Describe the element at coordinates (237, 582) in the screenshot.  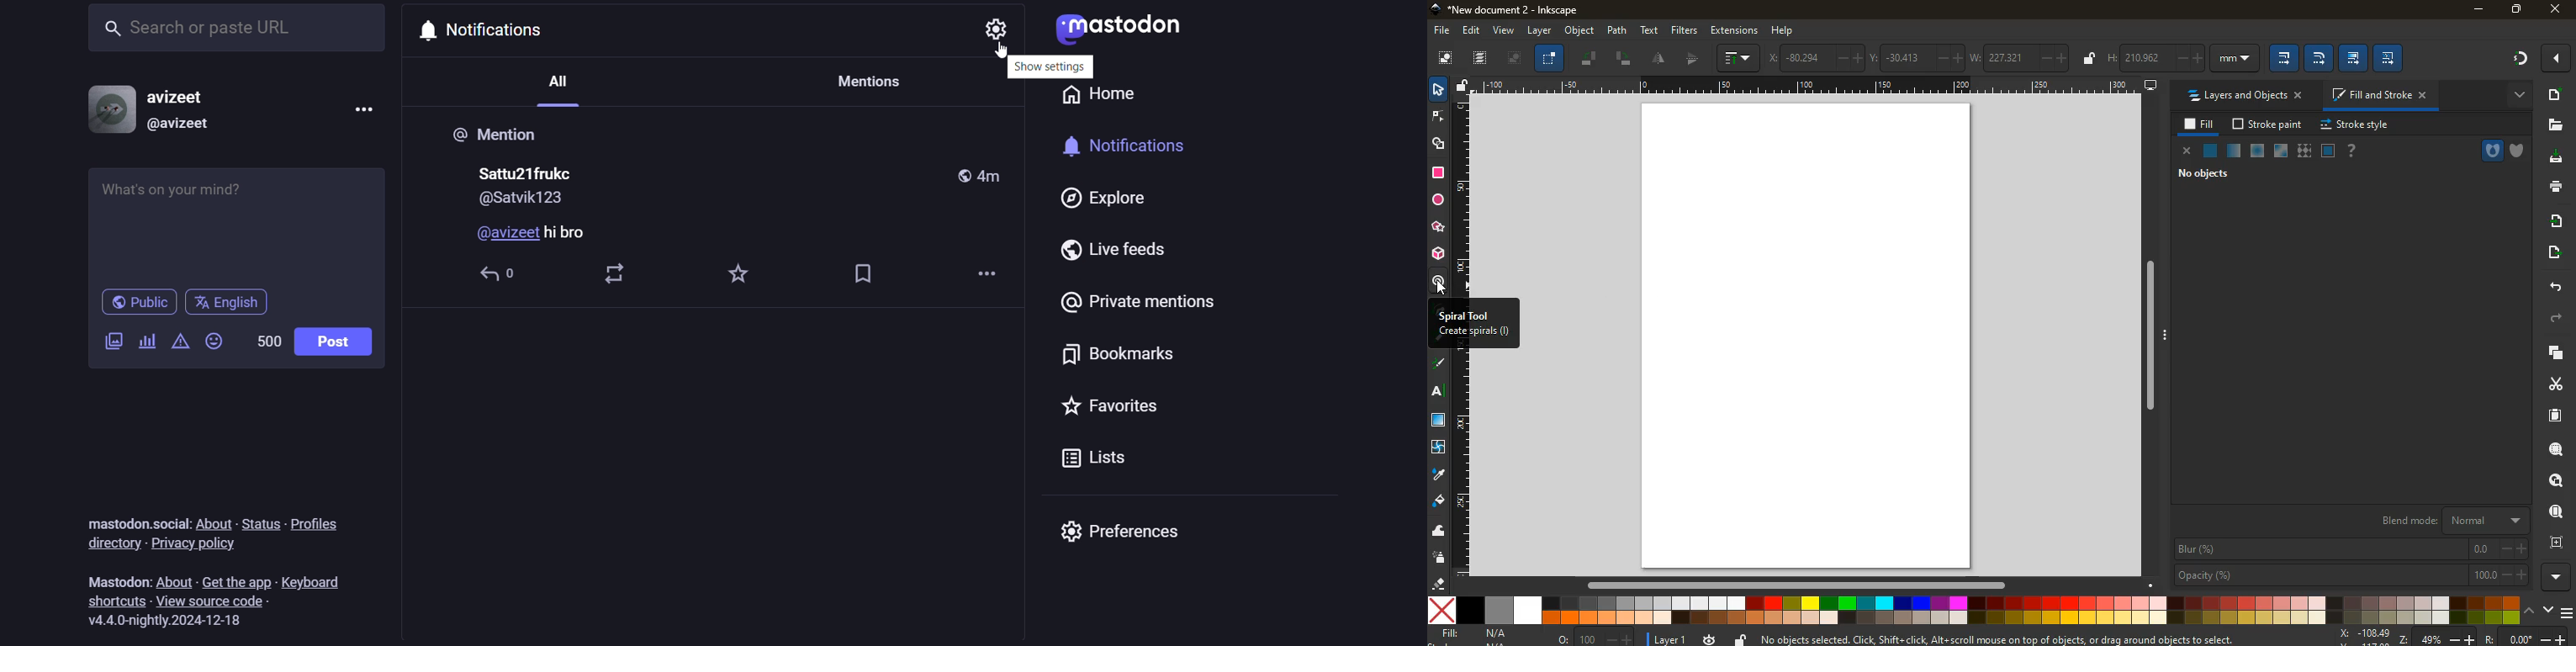
I see `Get the app` at that location.